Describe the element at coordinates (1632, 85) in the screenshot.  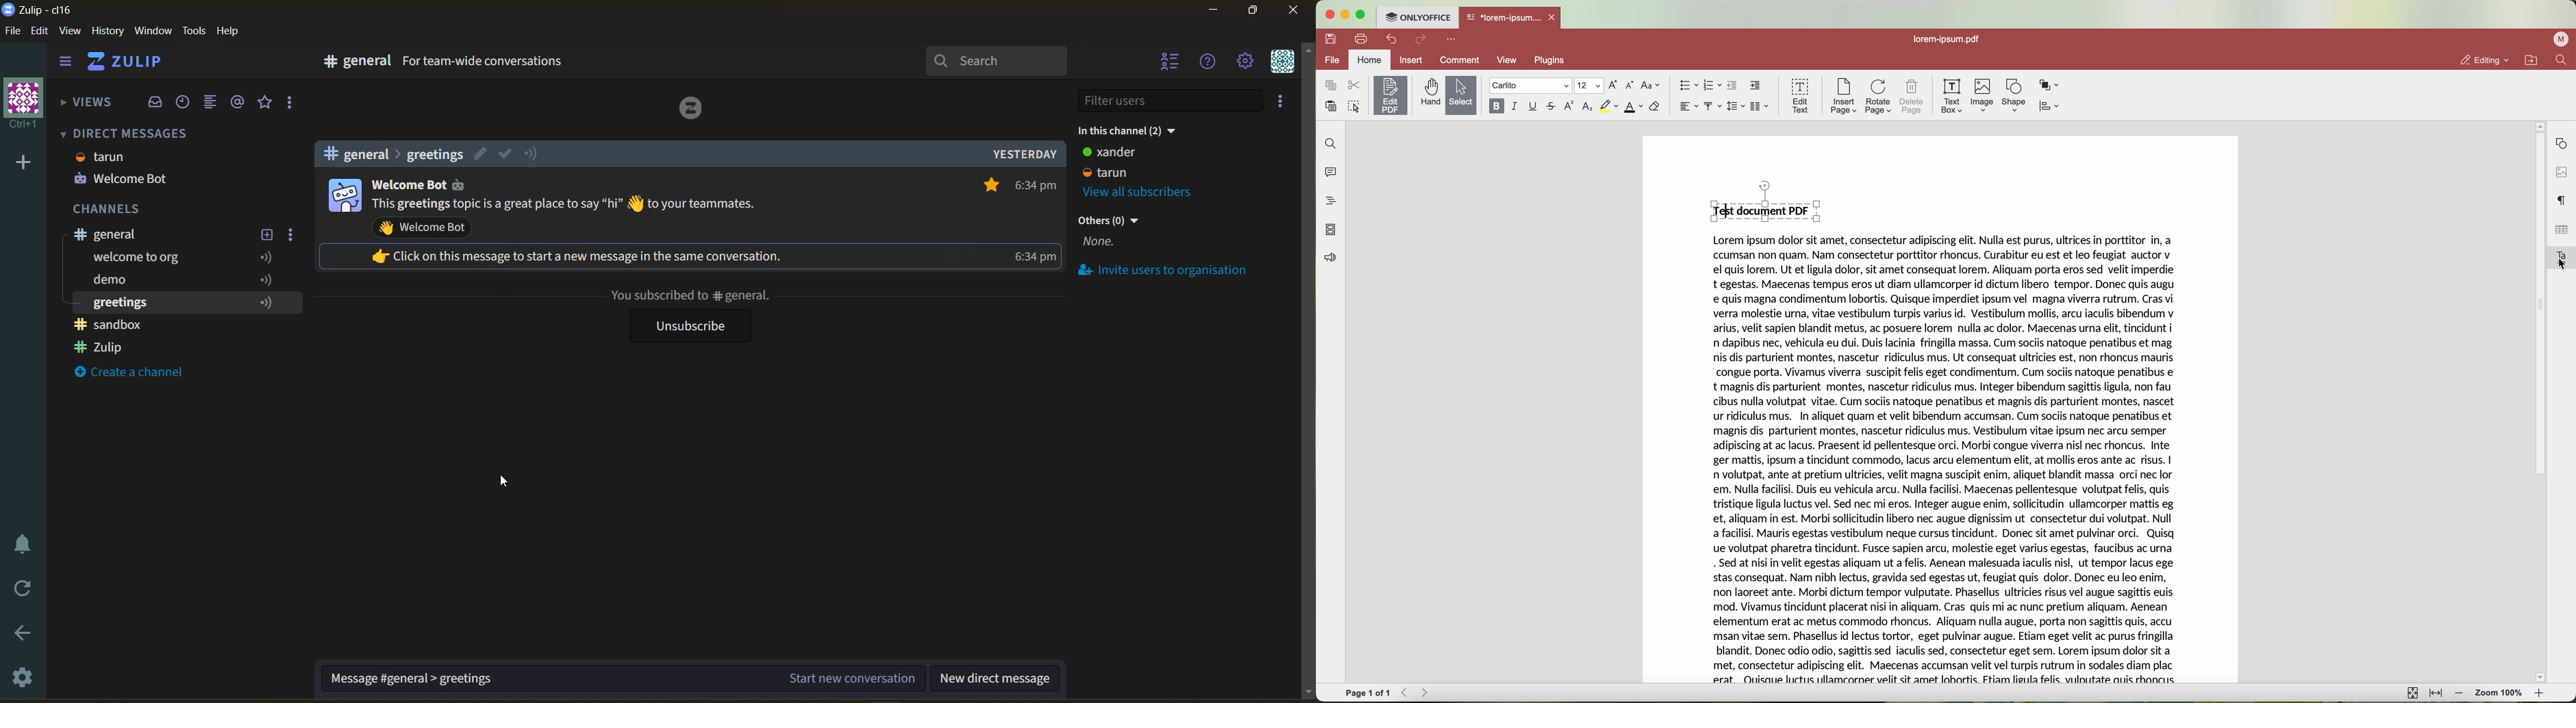
I see `decrease font size` at that location.